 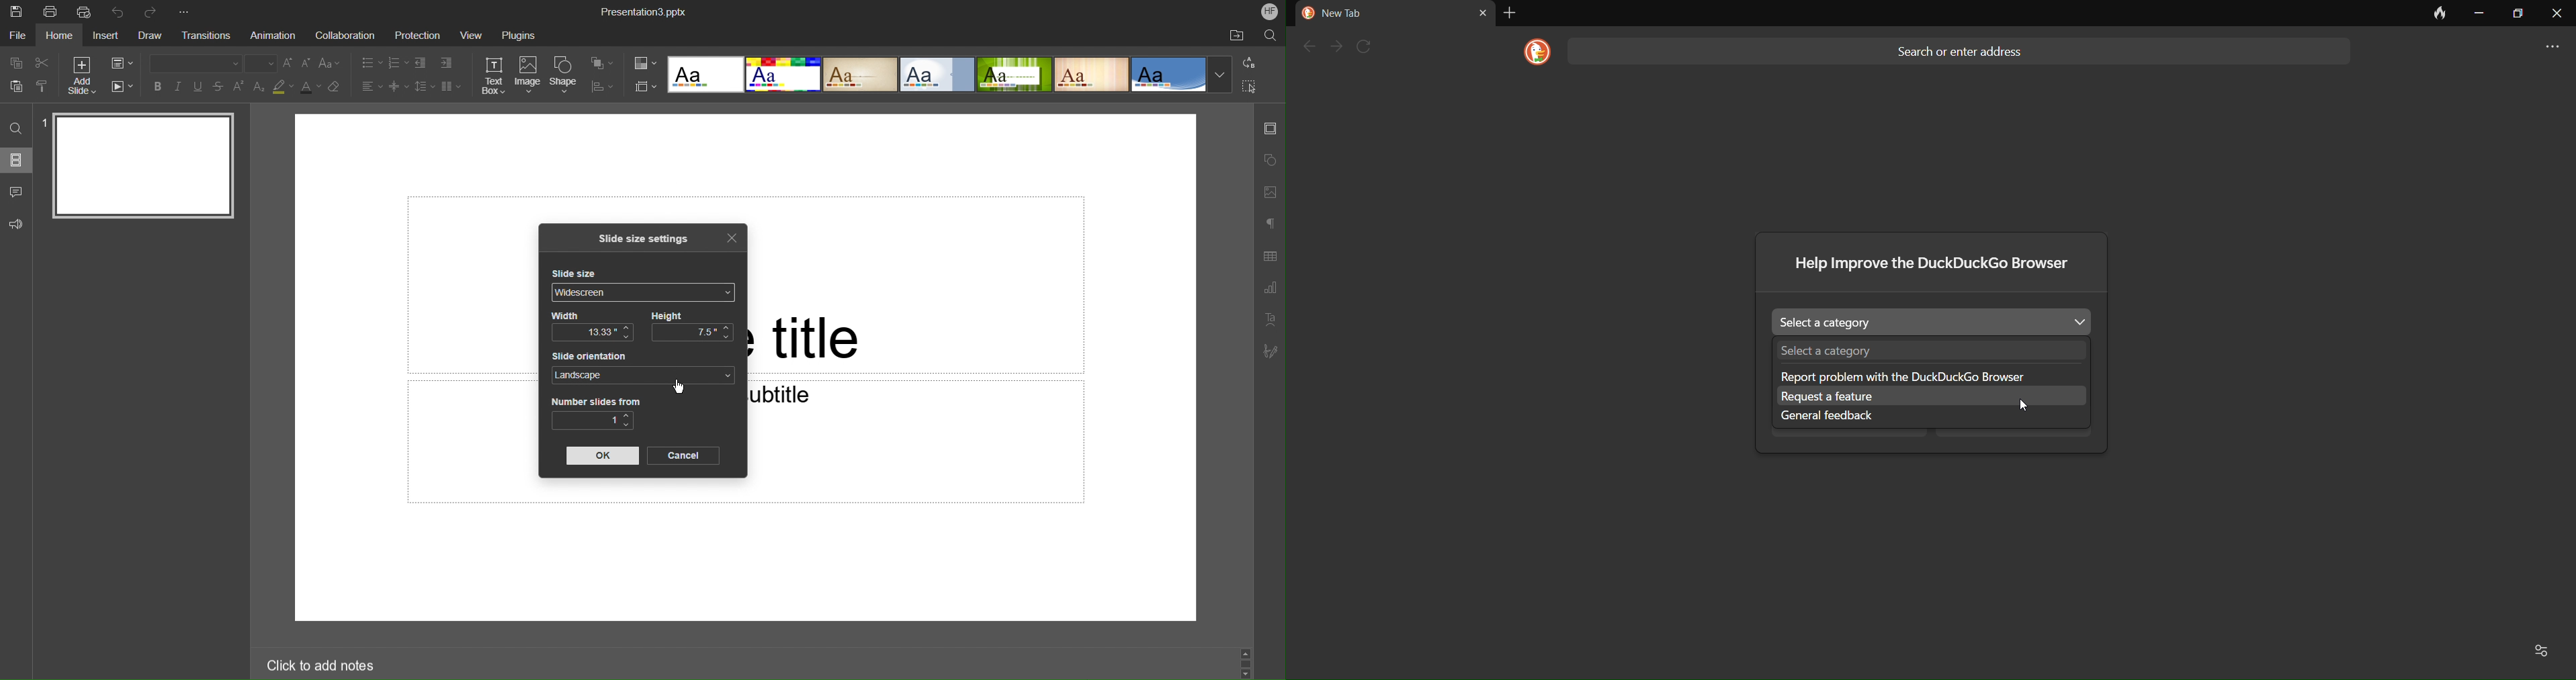 I want to click on Table, so click(x=1270, y=256).